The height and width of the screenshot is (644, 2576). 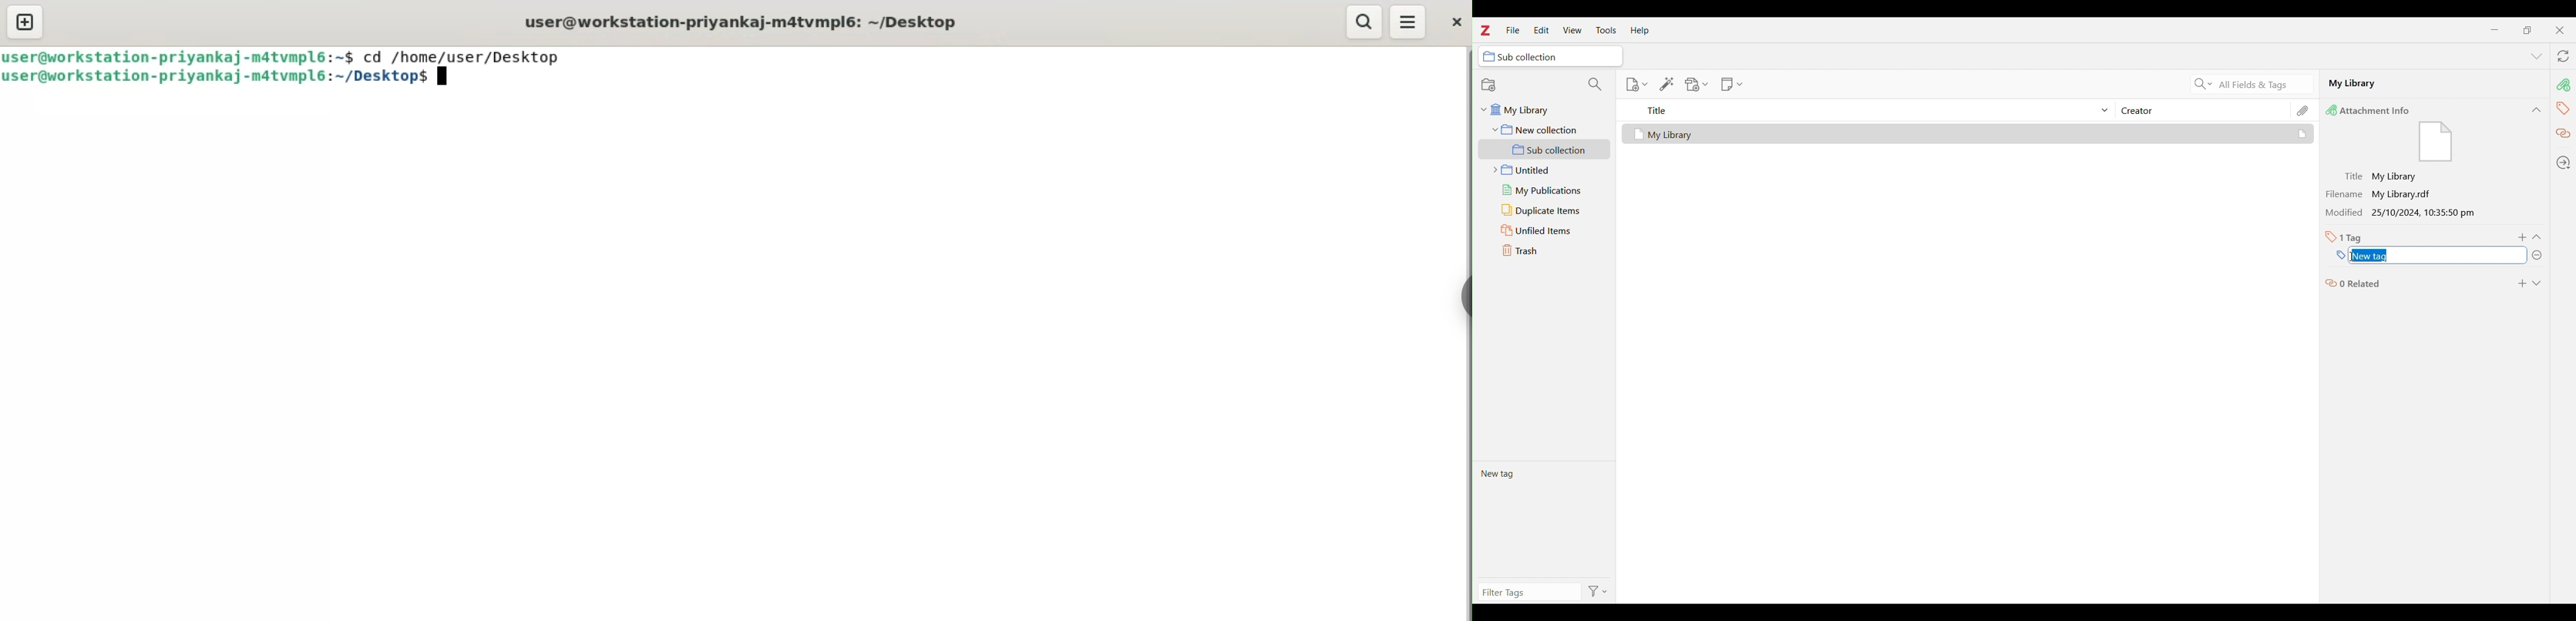 I want to click on , so click(x=2436, y=143).